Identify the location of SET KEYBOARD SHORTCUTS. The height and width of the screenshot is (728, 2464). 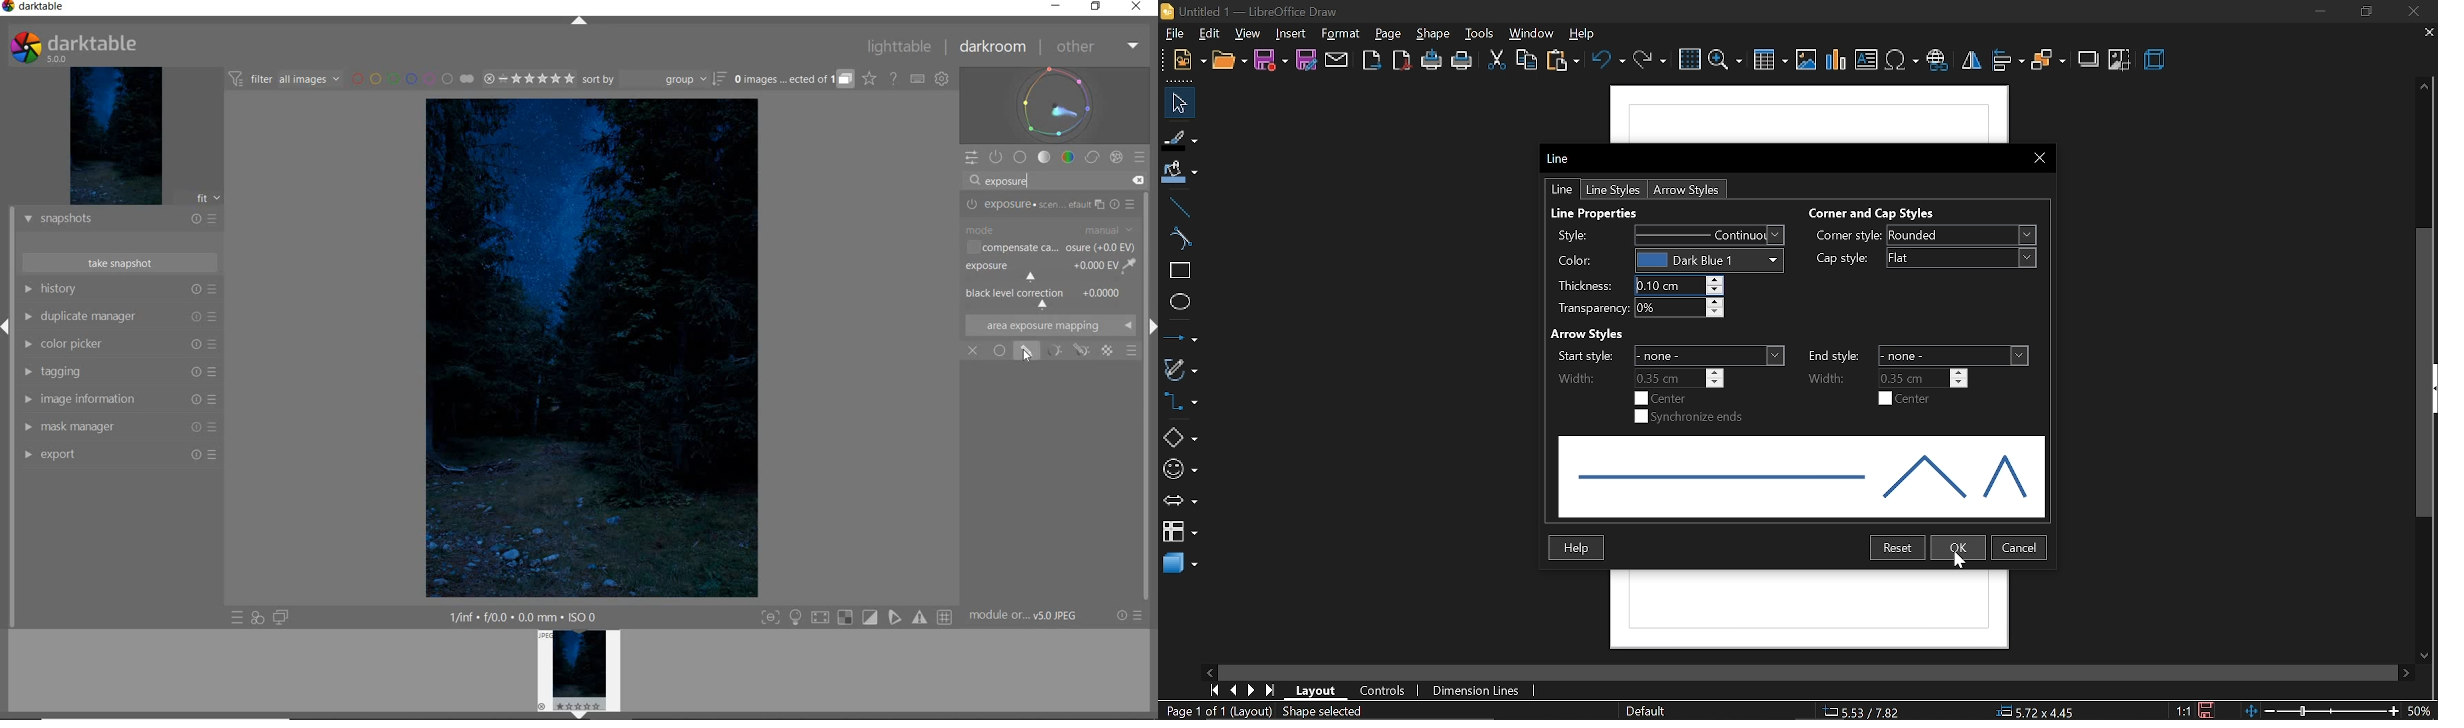
(918, 79).